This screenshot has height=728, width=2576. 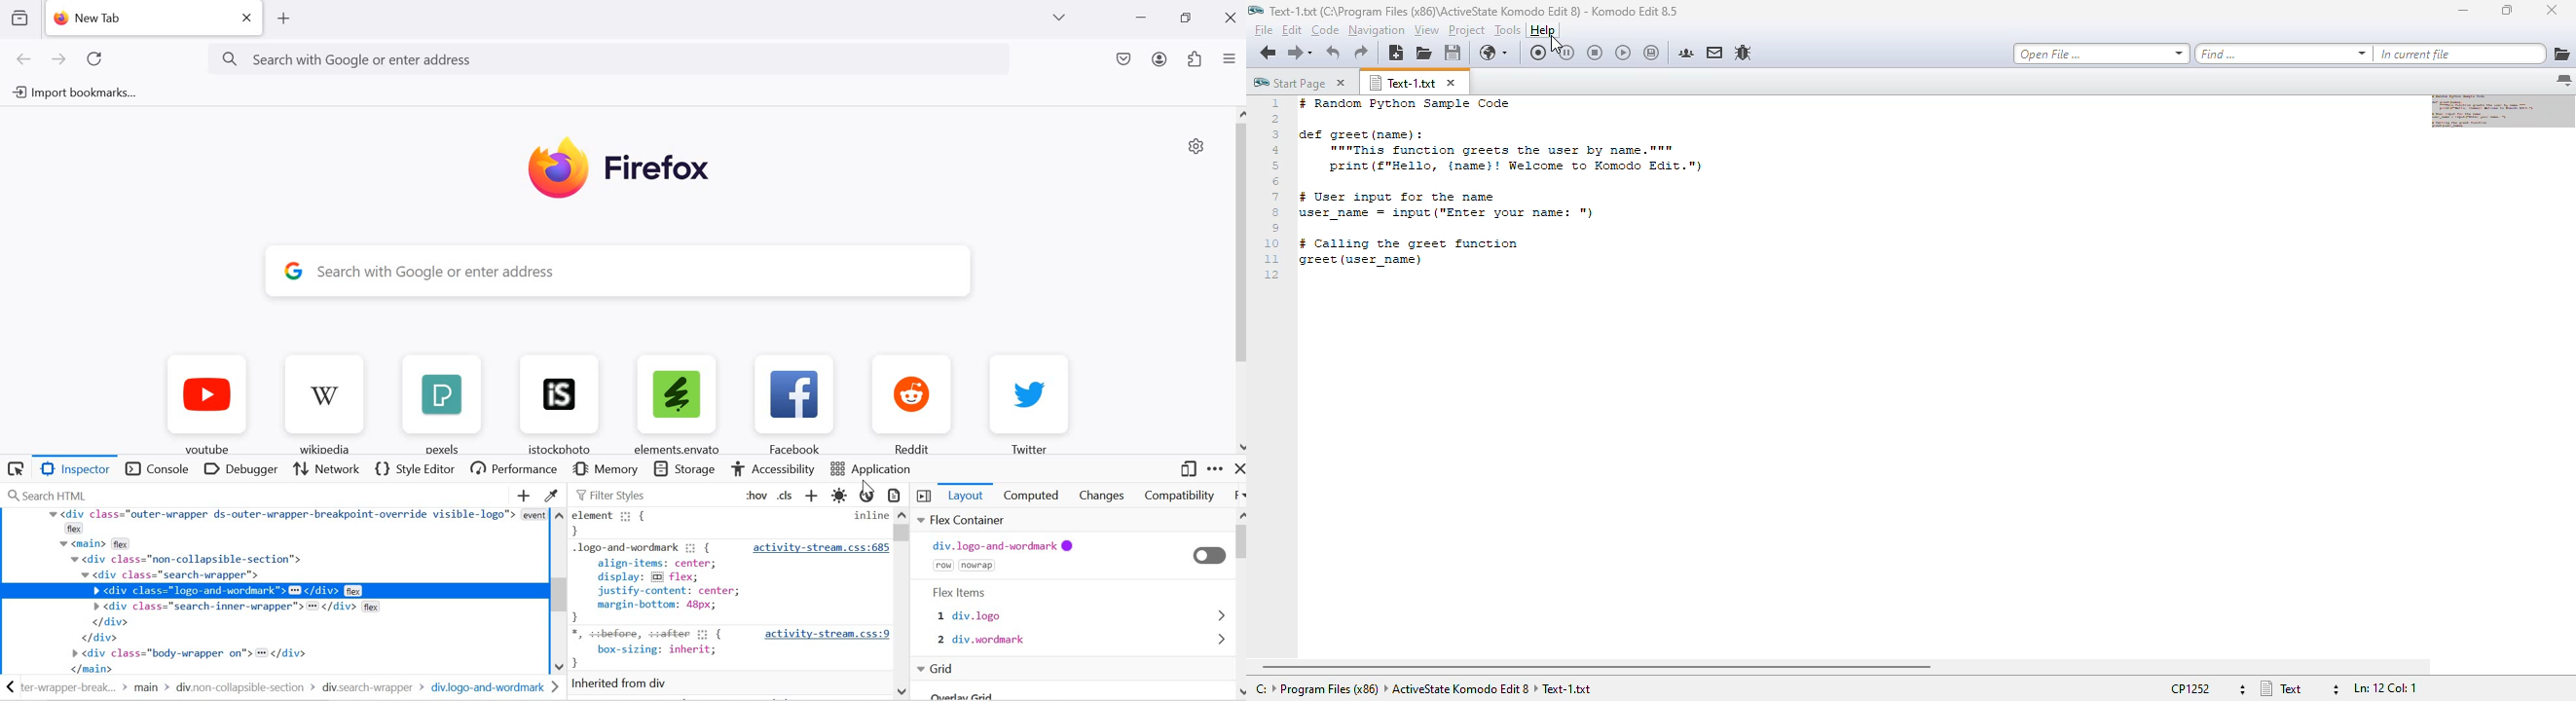 What do you see at coordinates (1239, 448) in the screenshot?
I see `move down` at bounding box center [1239, 448].